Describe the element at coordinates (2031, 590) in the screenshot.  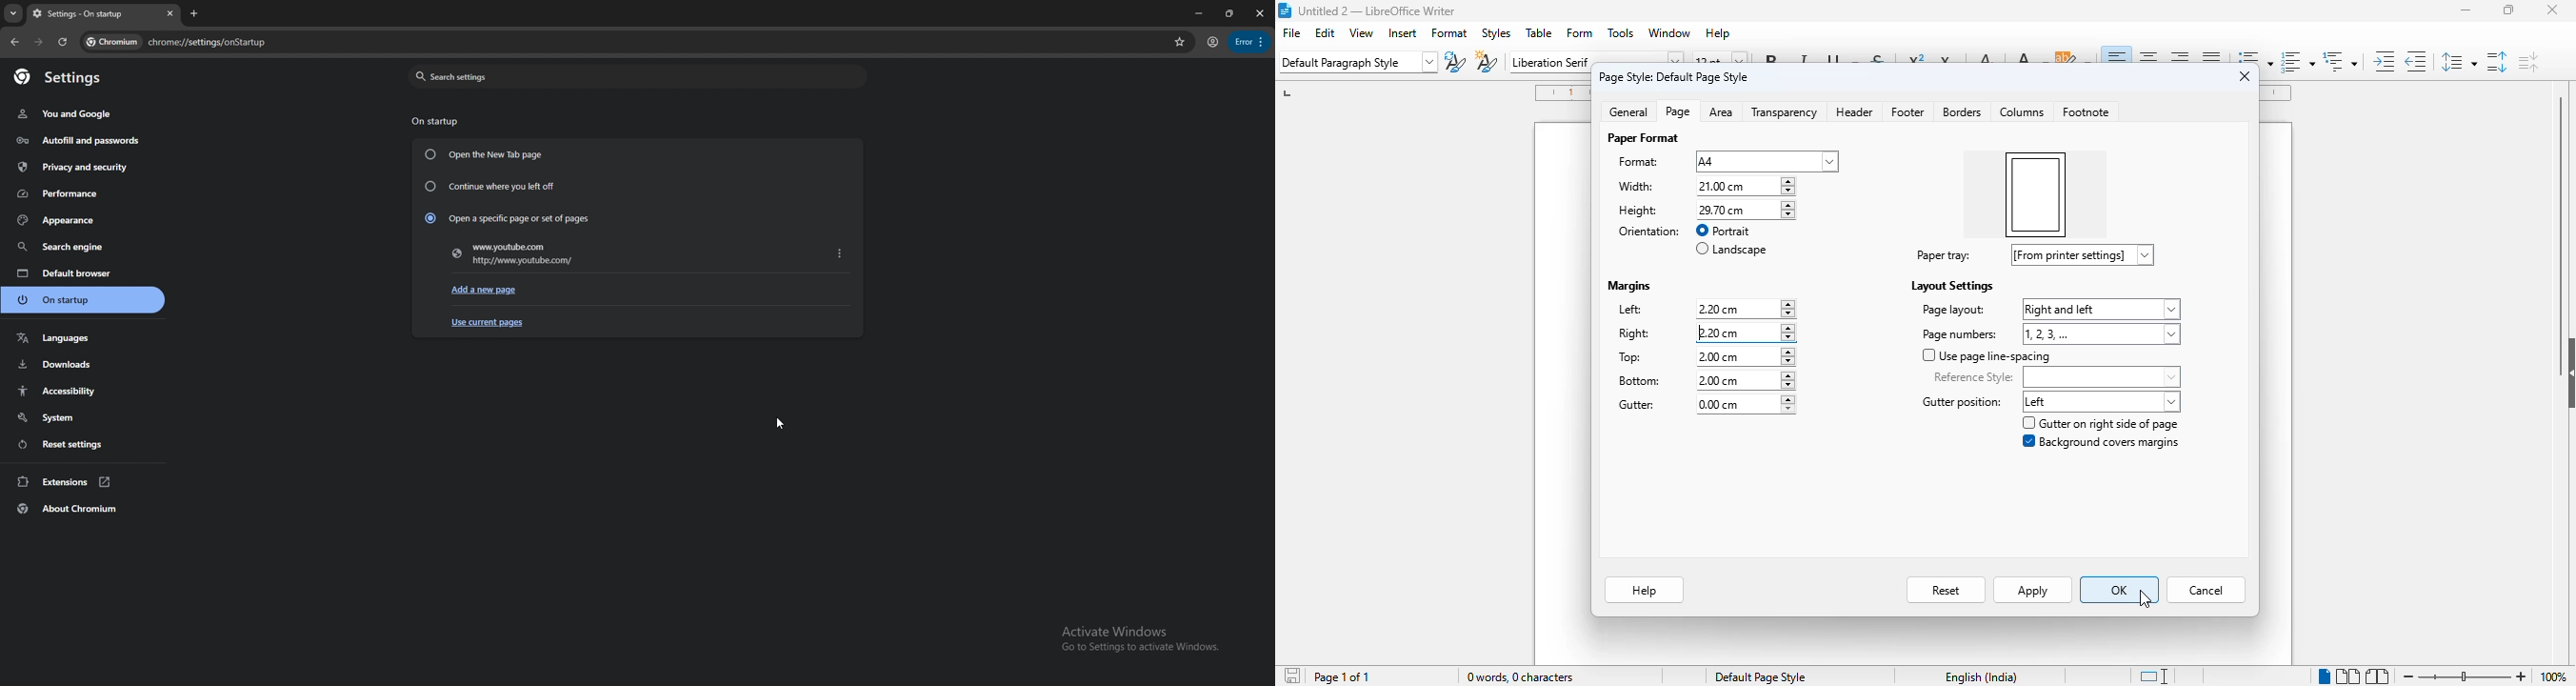
I see `apply` at that location.